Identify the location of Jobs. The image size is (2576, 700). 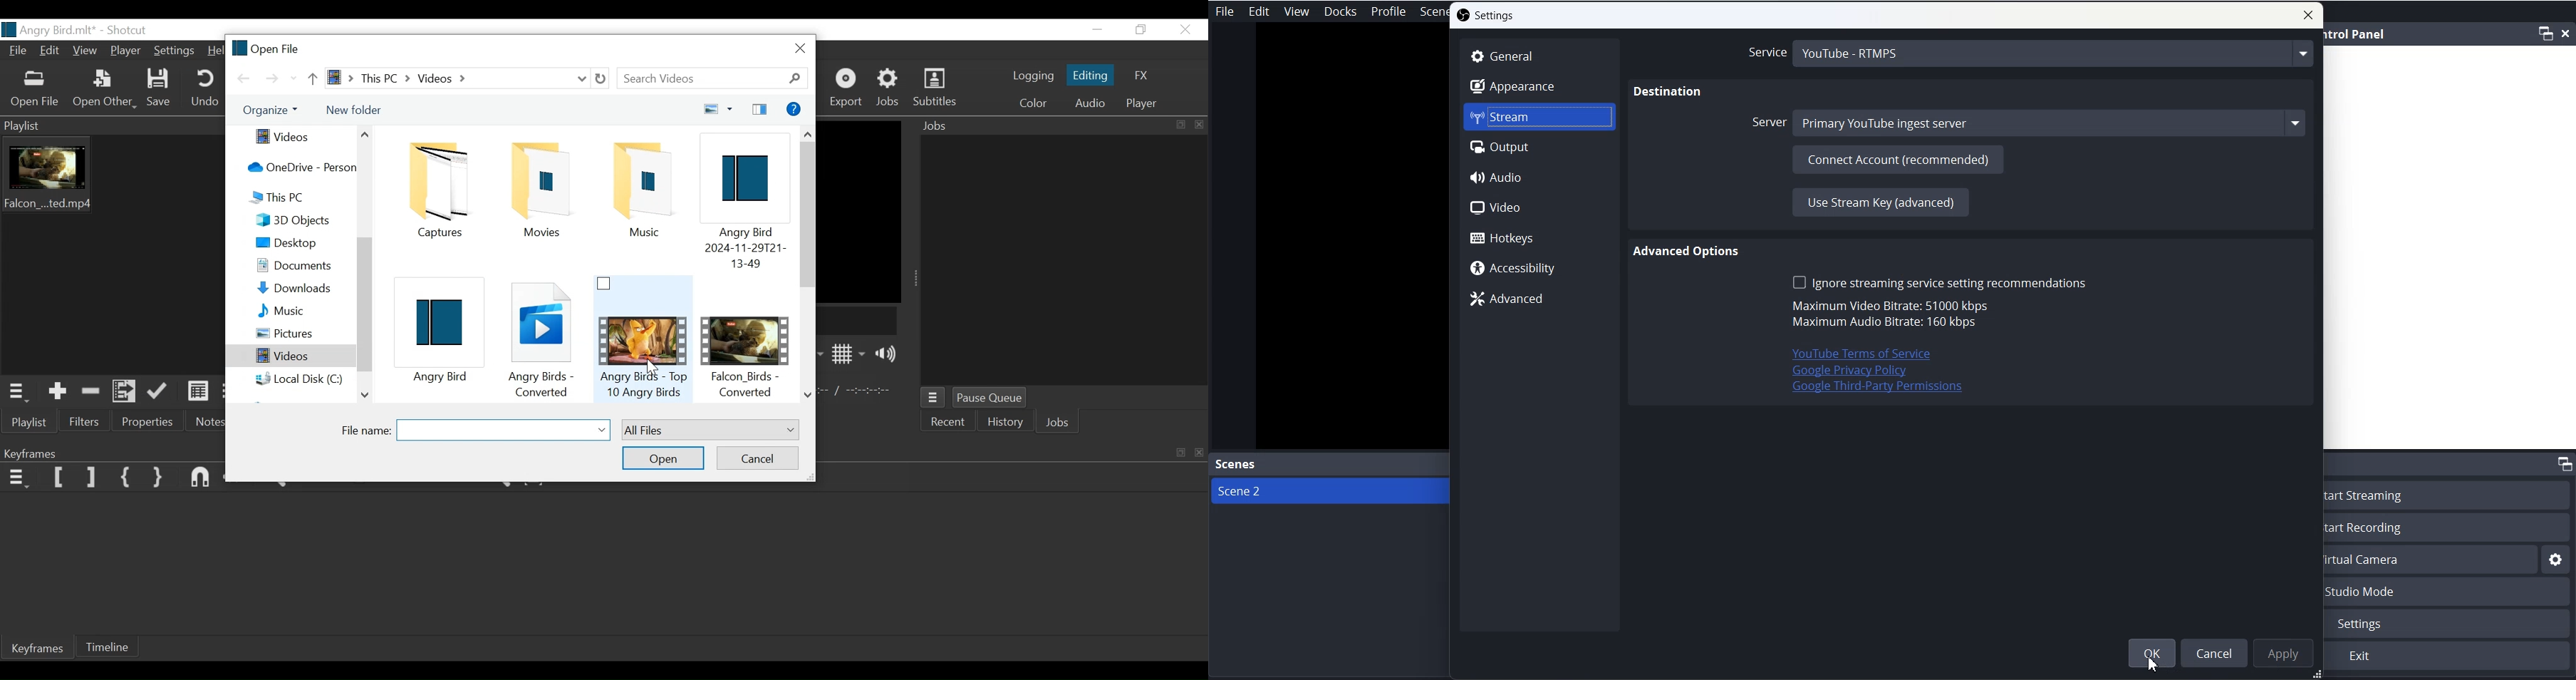
(1058, 423).